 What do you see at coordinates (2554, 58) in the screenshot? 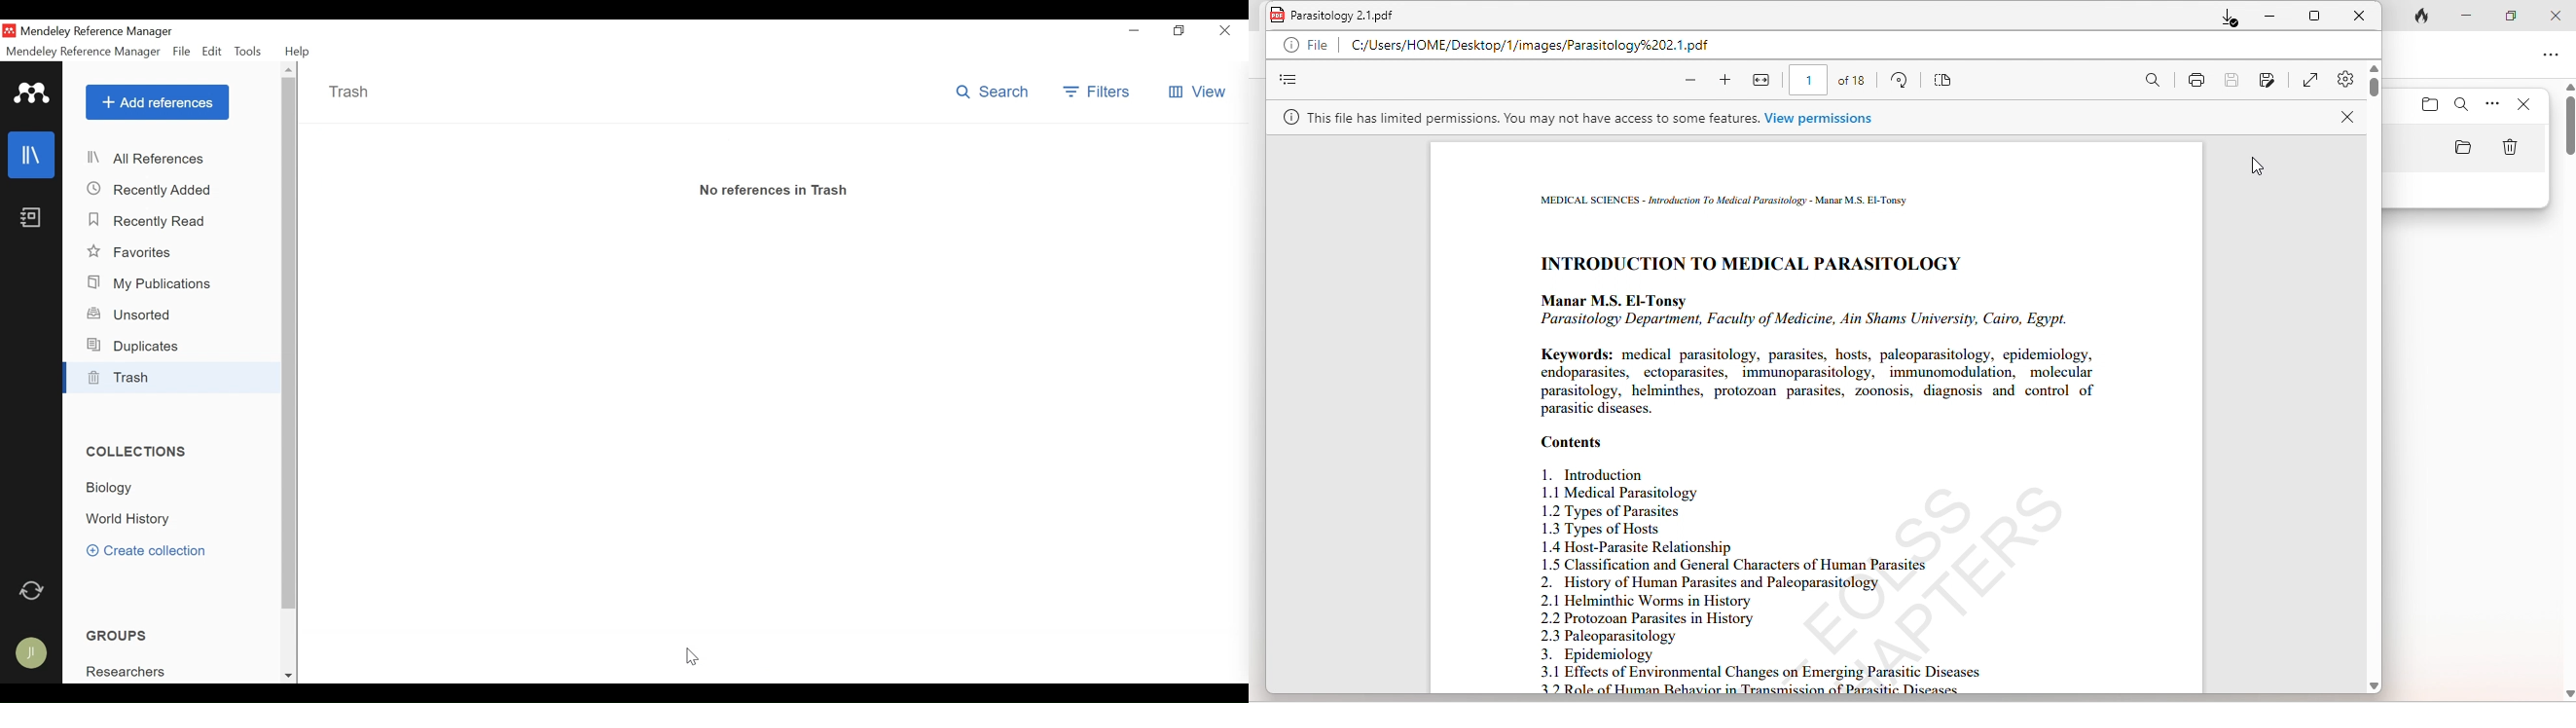
I see `option` at bounding box center [2554, 58].